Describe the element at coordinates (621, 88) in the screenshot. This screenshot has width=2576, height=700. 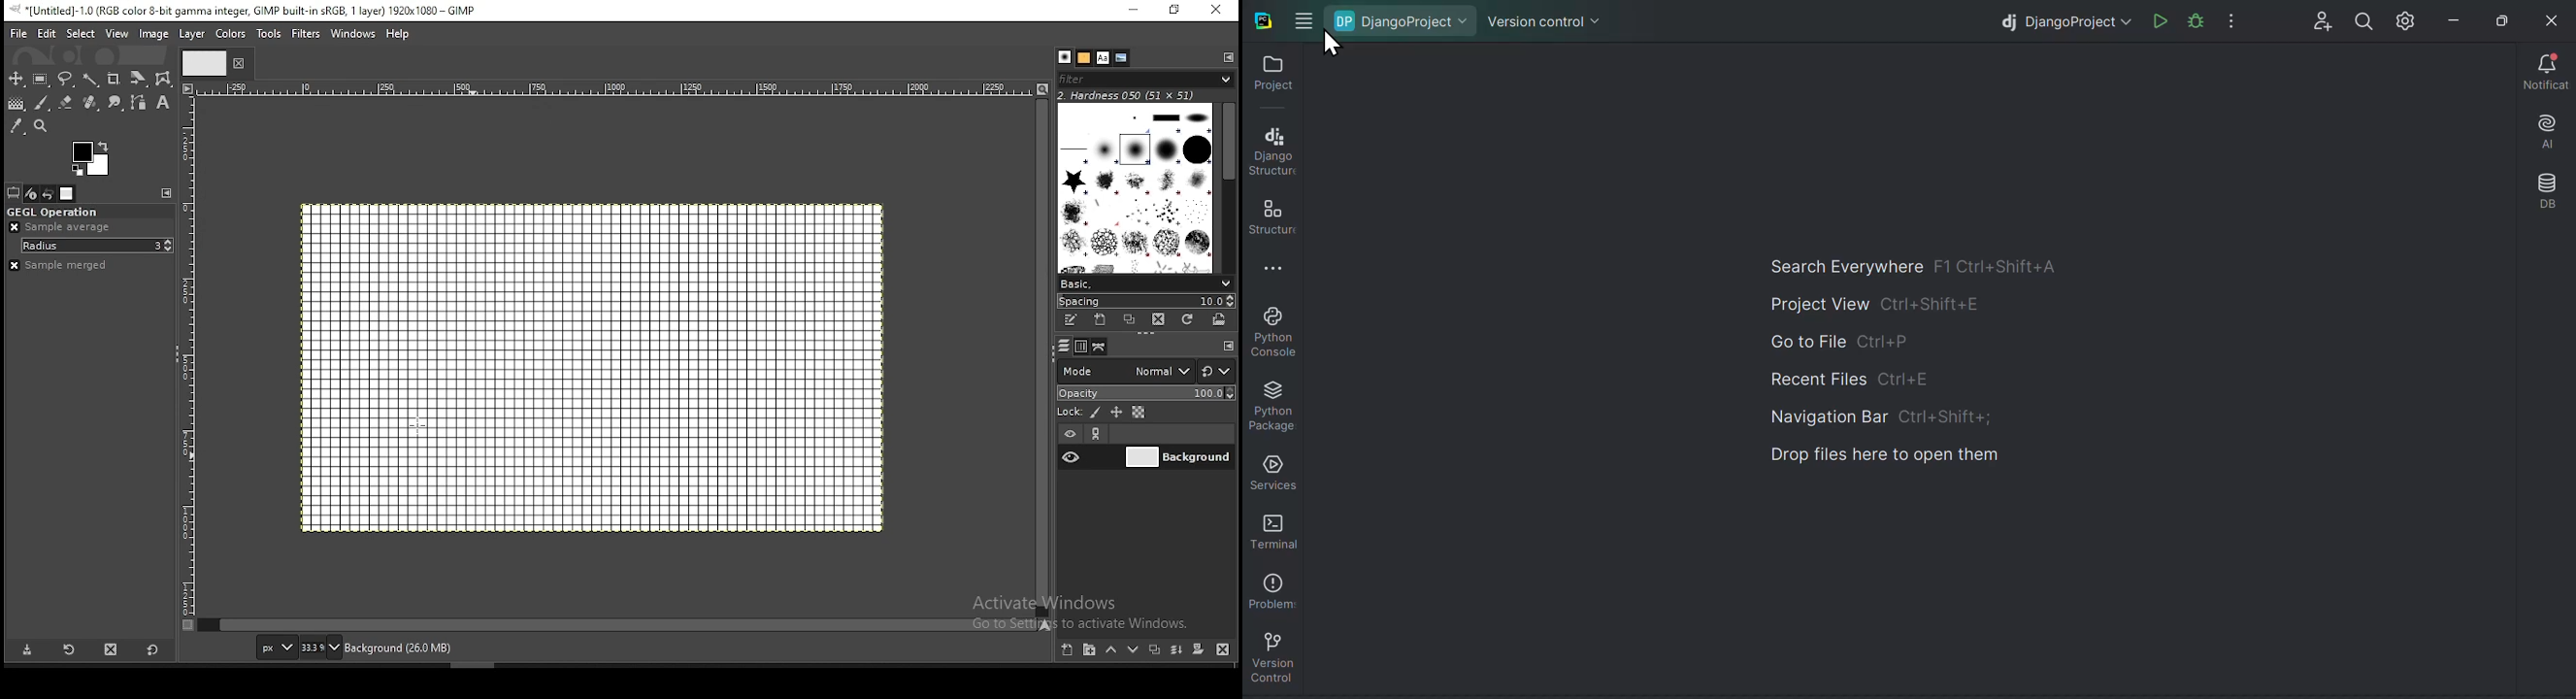
I see `horizontal scale` at that location.